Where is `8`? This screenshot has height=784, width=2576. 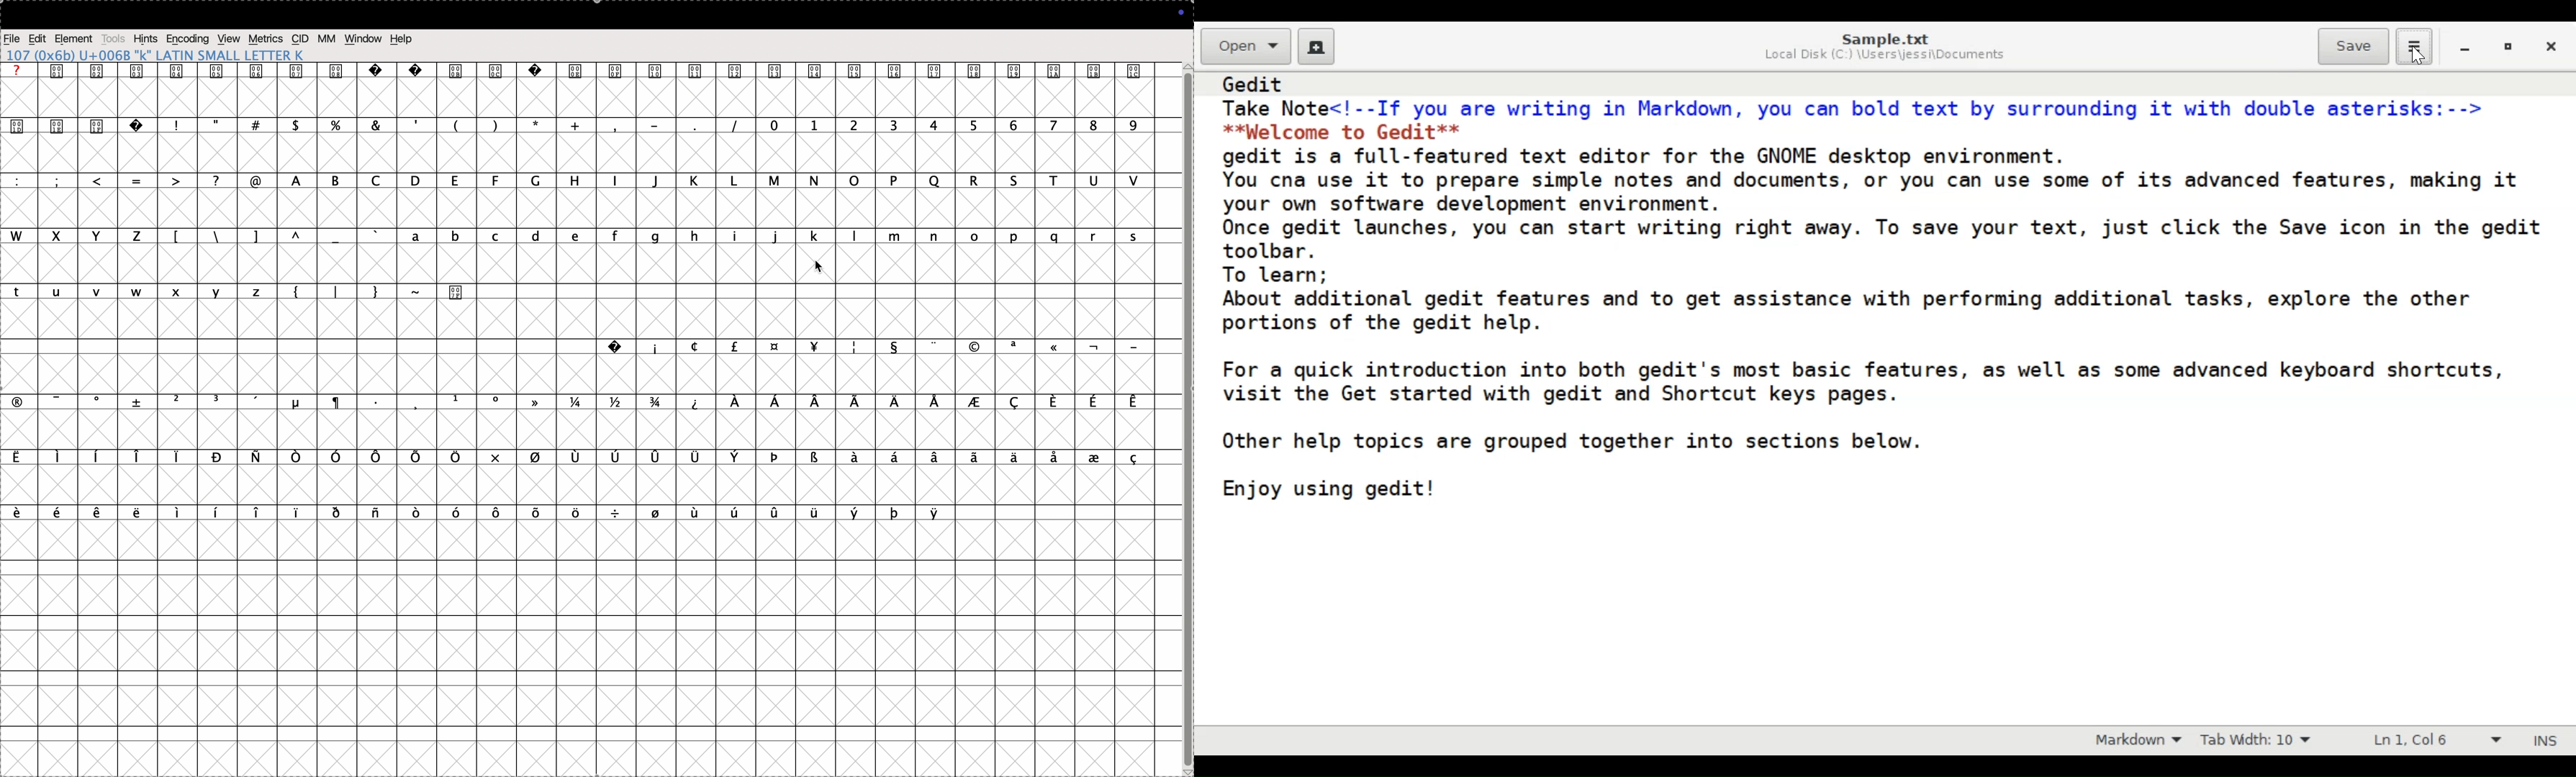
8 is located at coordinates (1090, 130).